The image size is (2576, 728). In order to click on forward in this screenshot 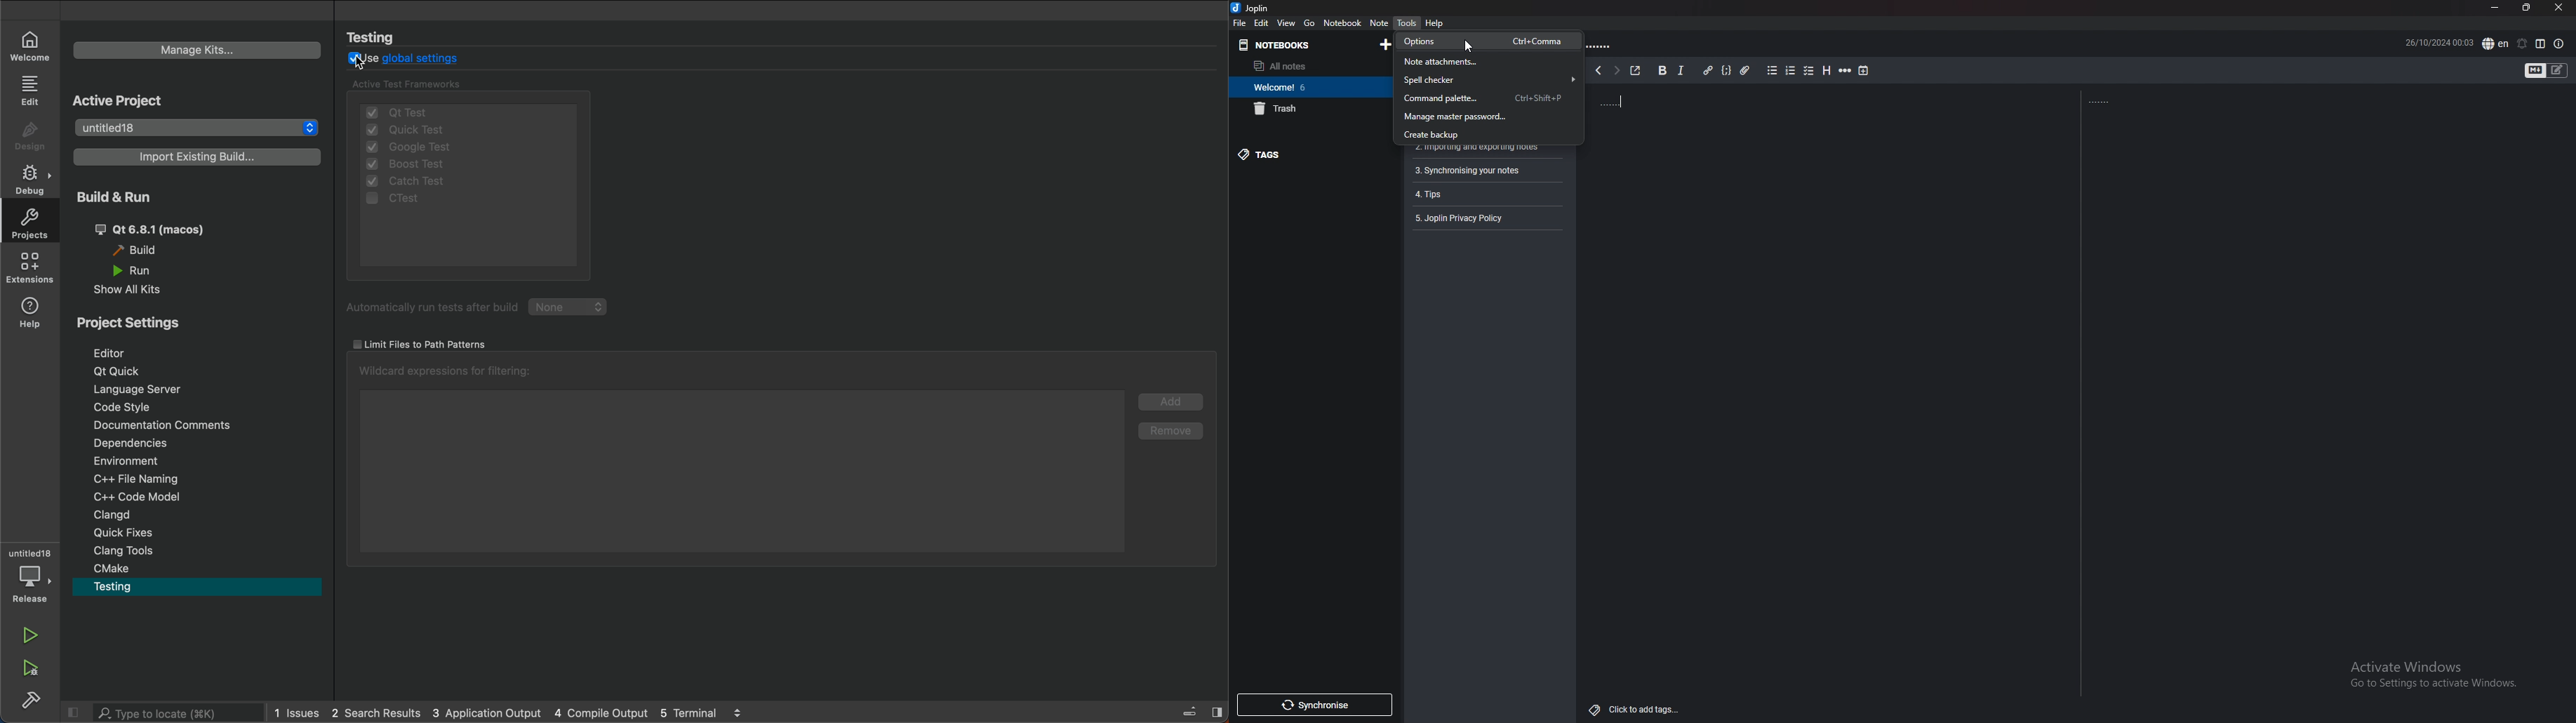, I will do `click(1616, 71)`.